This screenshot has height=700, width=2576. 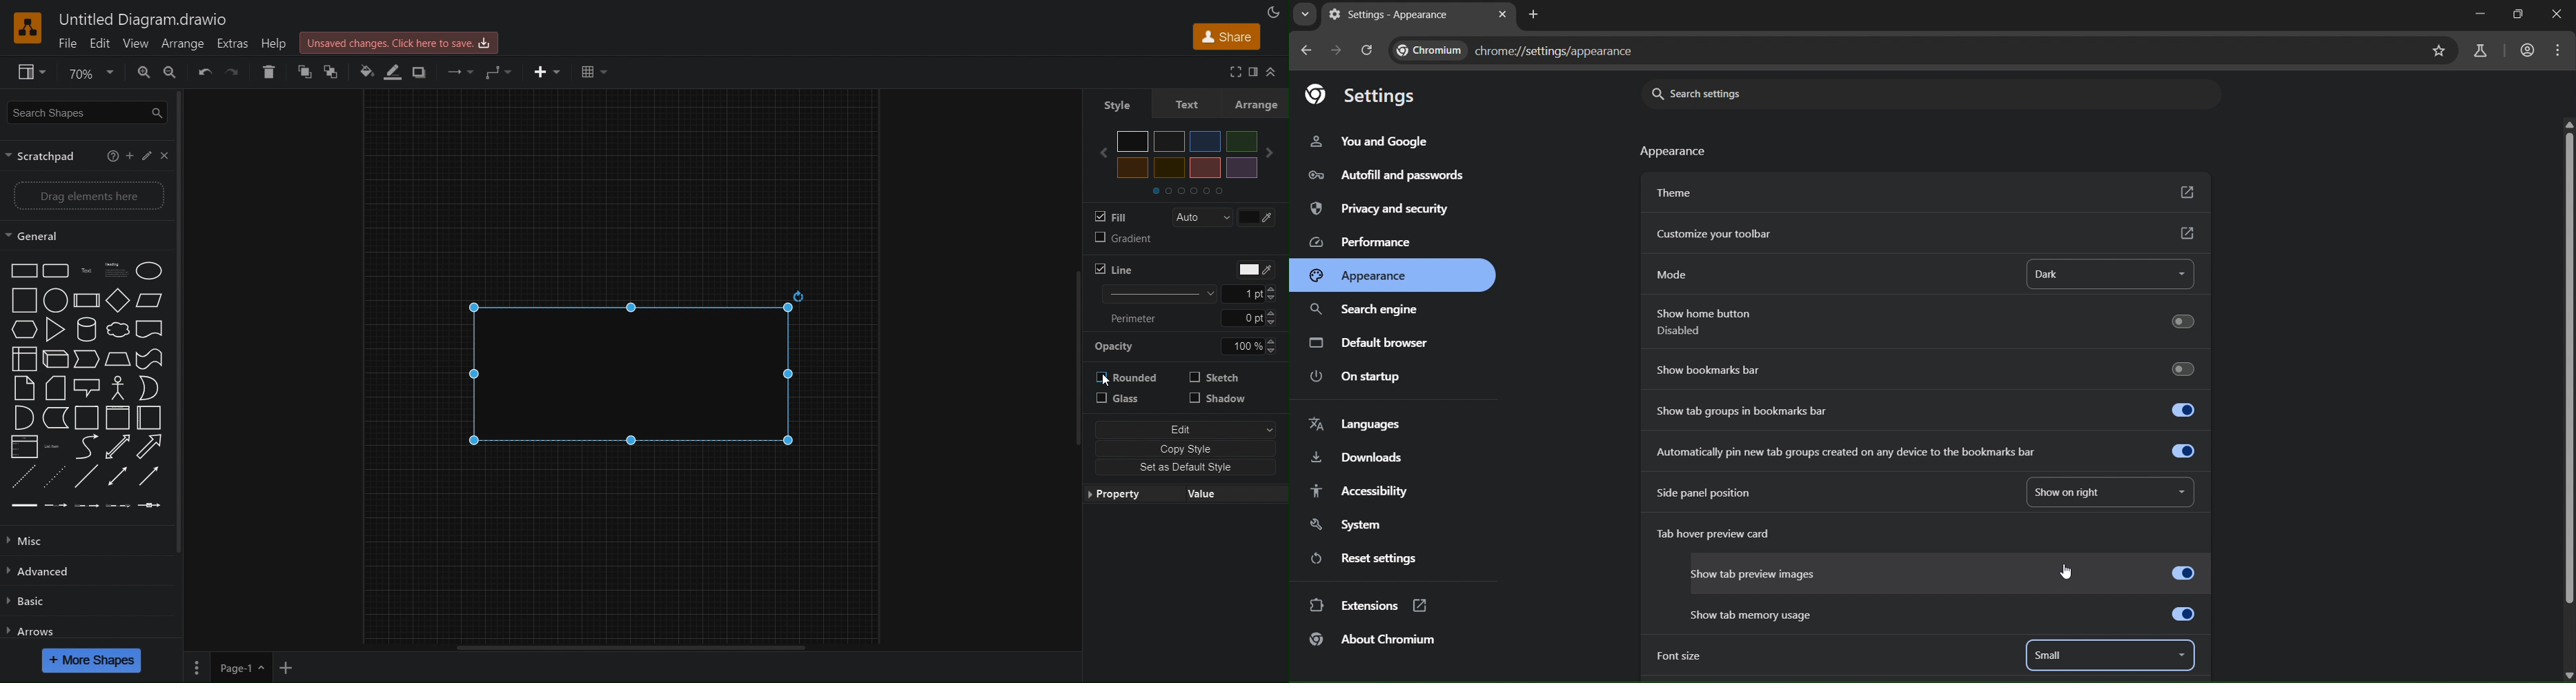 What do you see at coordinates (144, 71) in the screenshot?
I see `Zoom In` at bounding box center [144, 71].